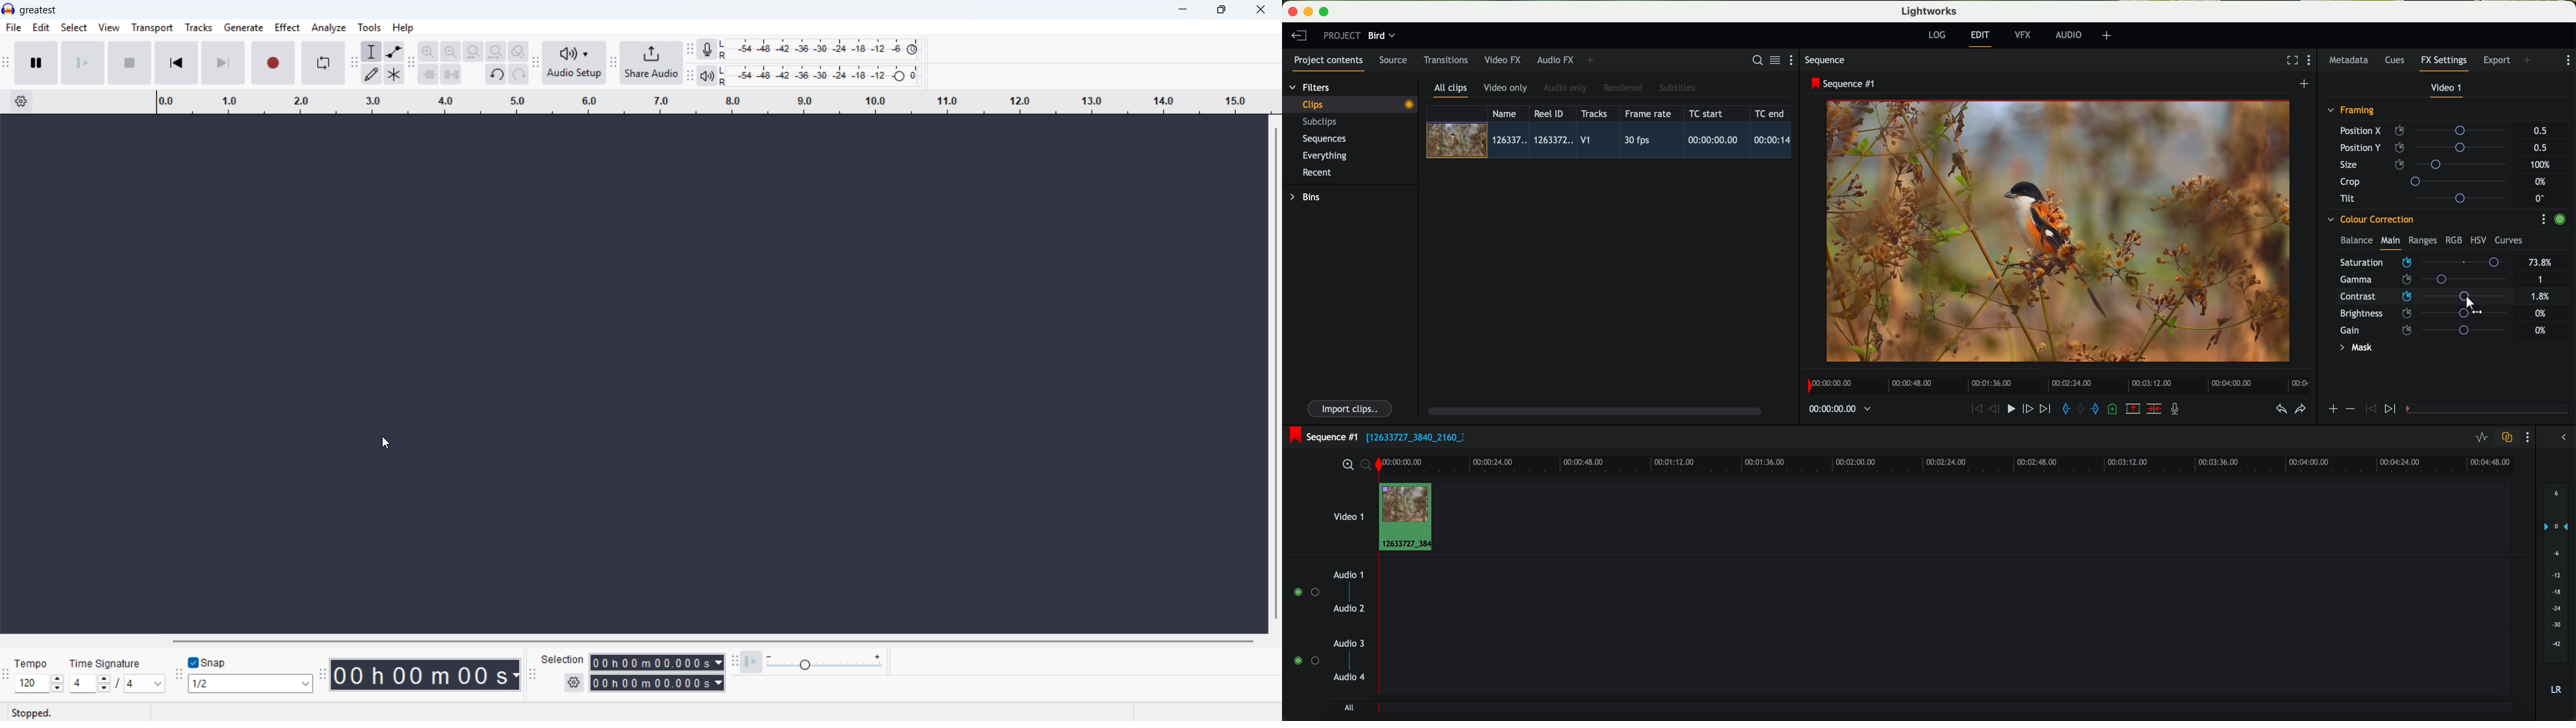  Describe the element at coordinates (1844, 84) in the screenshot. I see `sequence #1` at that location.